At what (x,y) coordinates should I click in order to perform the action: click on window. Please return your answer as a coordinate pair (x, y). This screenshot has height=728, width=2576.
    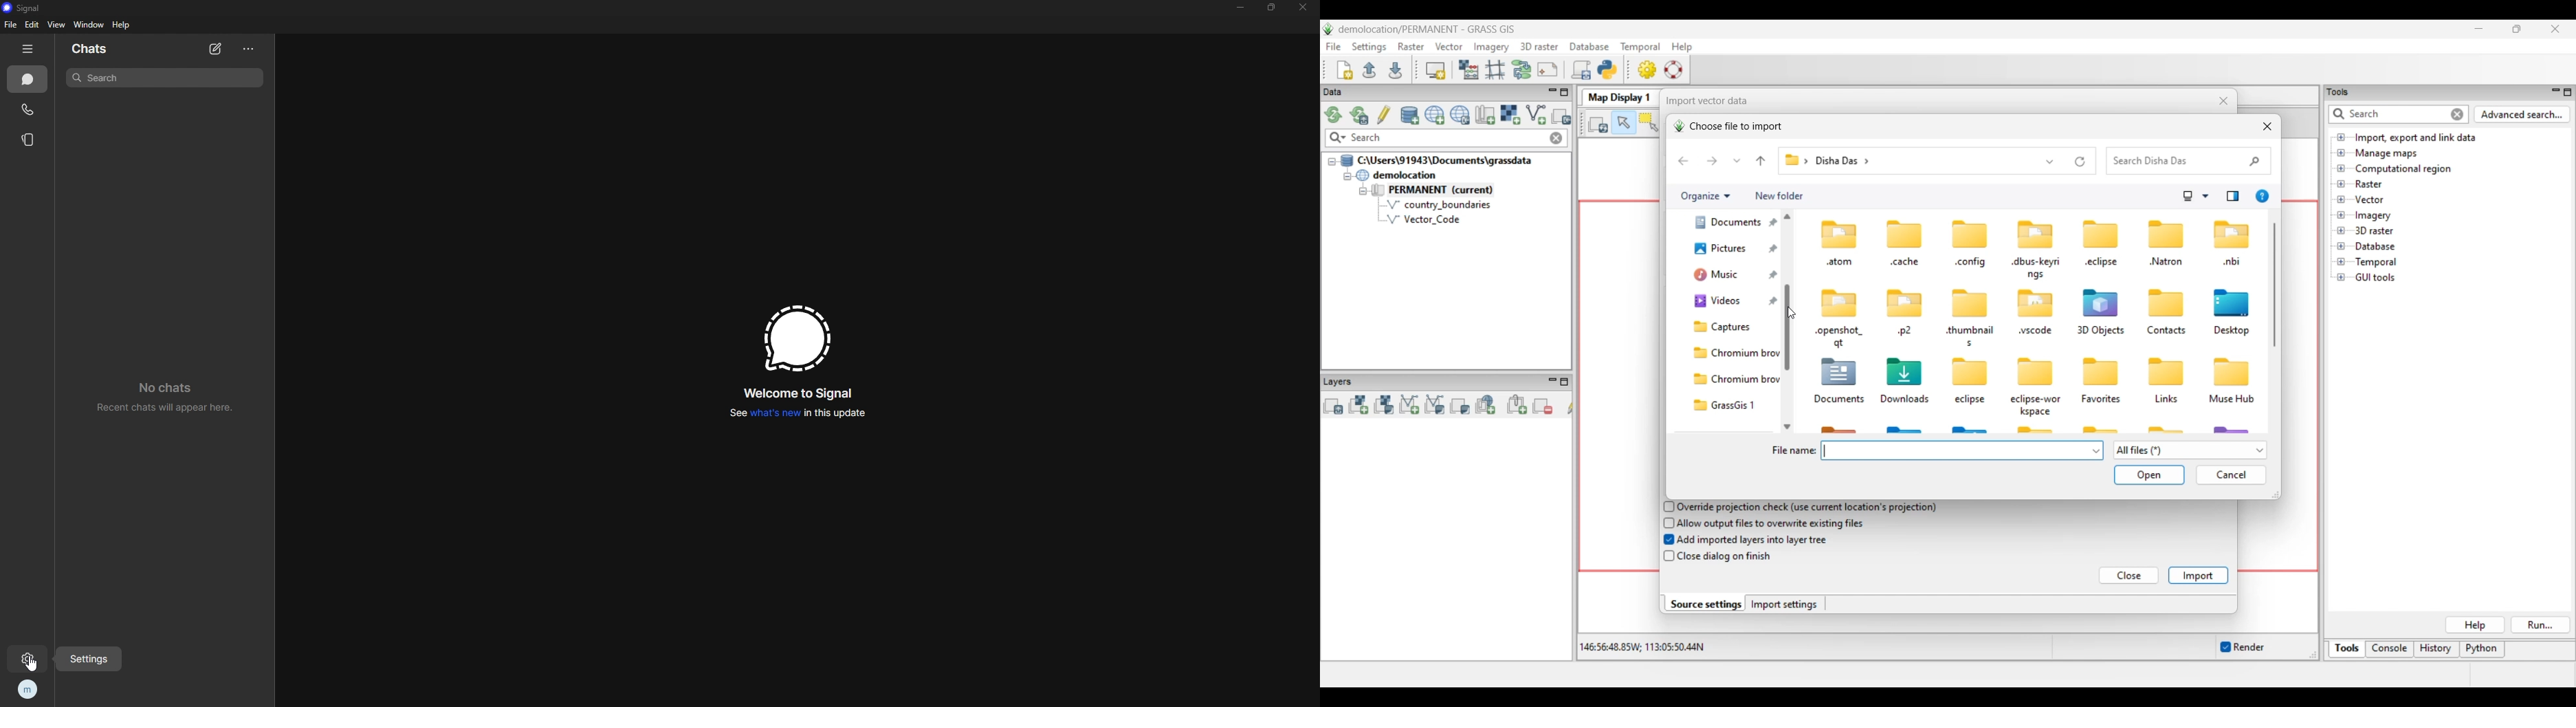
    Looking at the image, I should click on (89, 24).